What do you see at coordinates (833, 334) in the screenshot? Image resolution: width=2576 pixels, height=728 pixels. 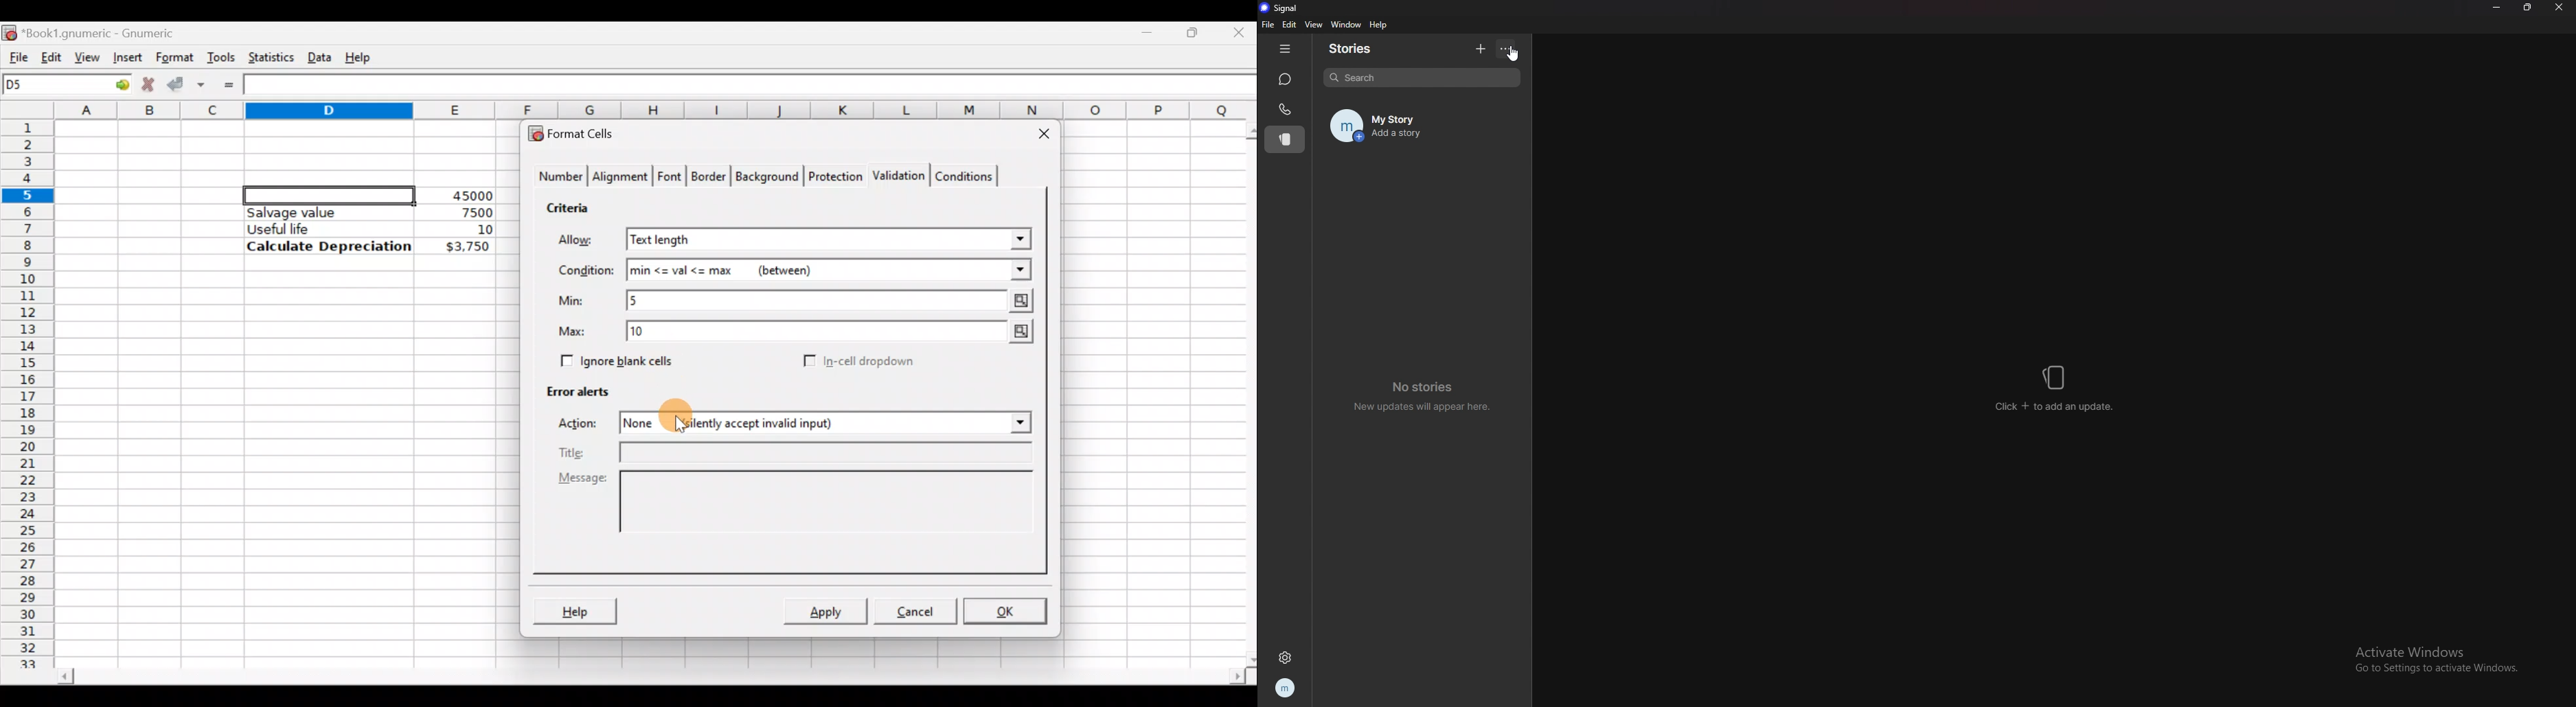 I see `Max value = 10` at bounding box center [833, 334].